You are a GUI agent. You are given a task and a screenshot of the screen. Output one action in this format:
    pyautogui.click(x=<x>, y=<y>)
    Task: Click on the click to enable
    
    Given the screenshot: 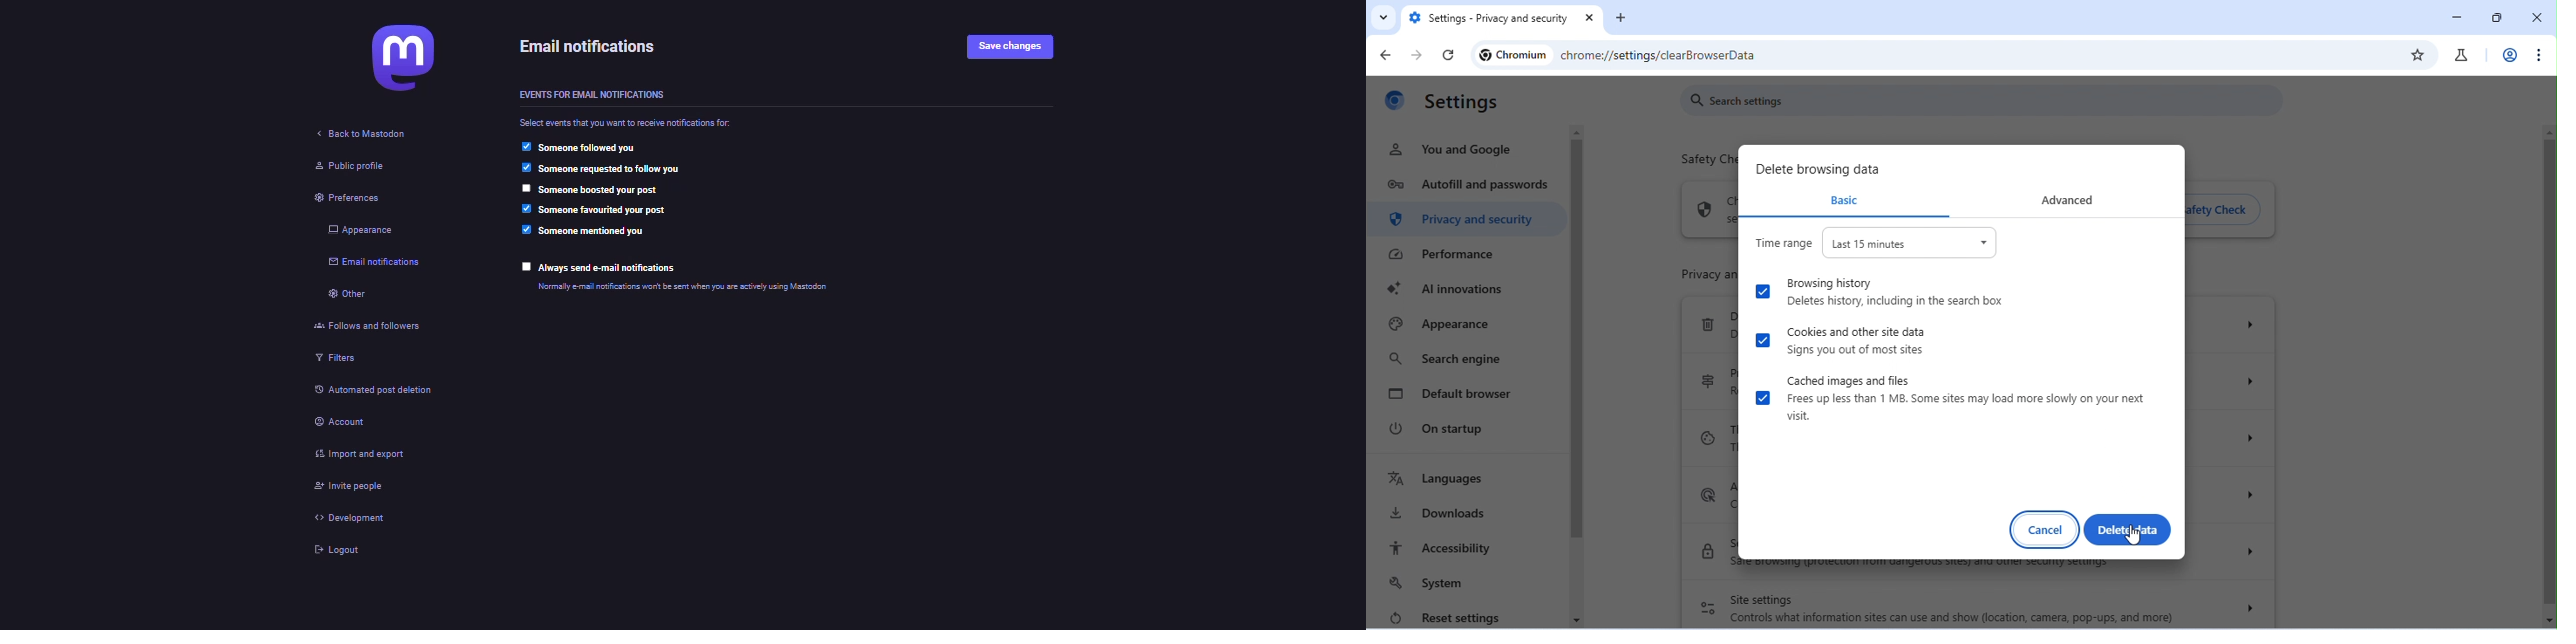 What is the action you would take?
    pyautogui.click(x=522, y=188)
    